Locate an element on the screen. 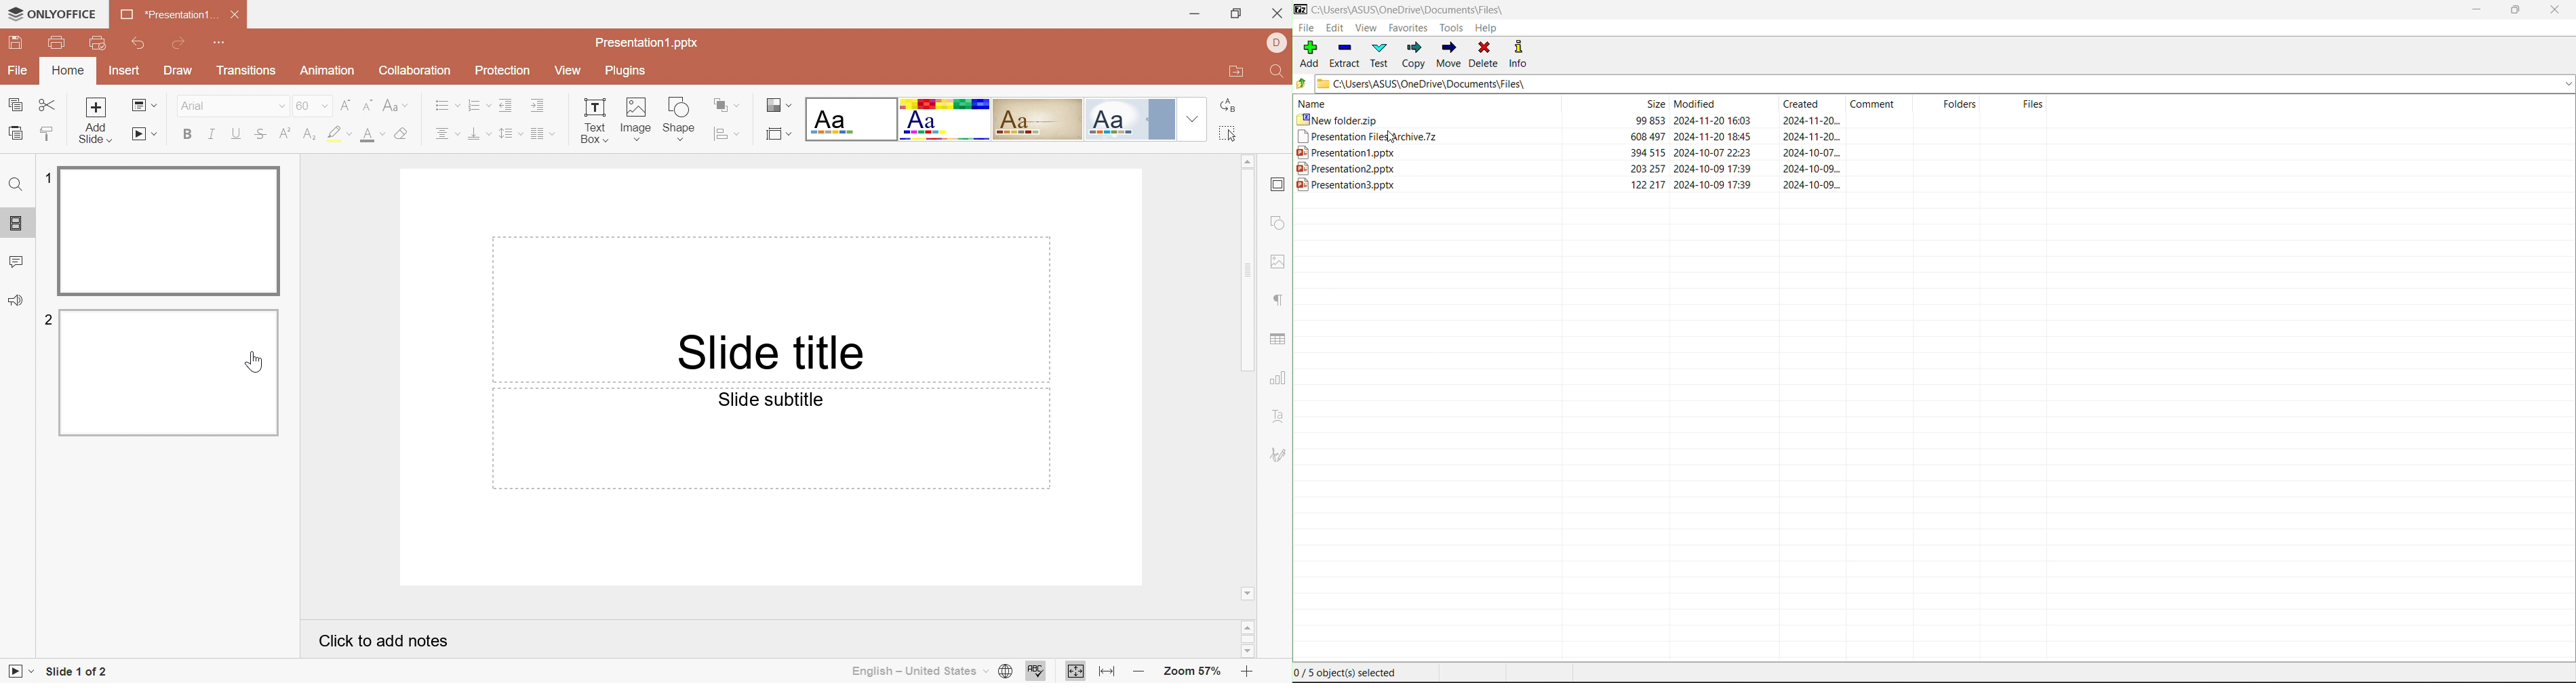 This screenshot has width=2576, height=700. DELL is located at coordinates (1274, 40).